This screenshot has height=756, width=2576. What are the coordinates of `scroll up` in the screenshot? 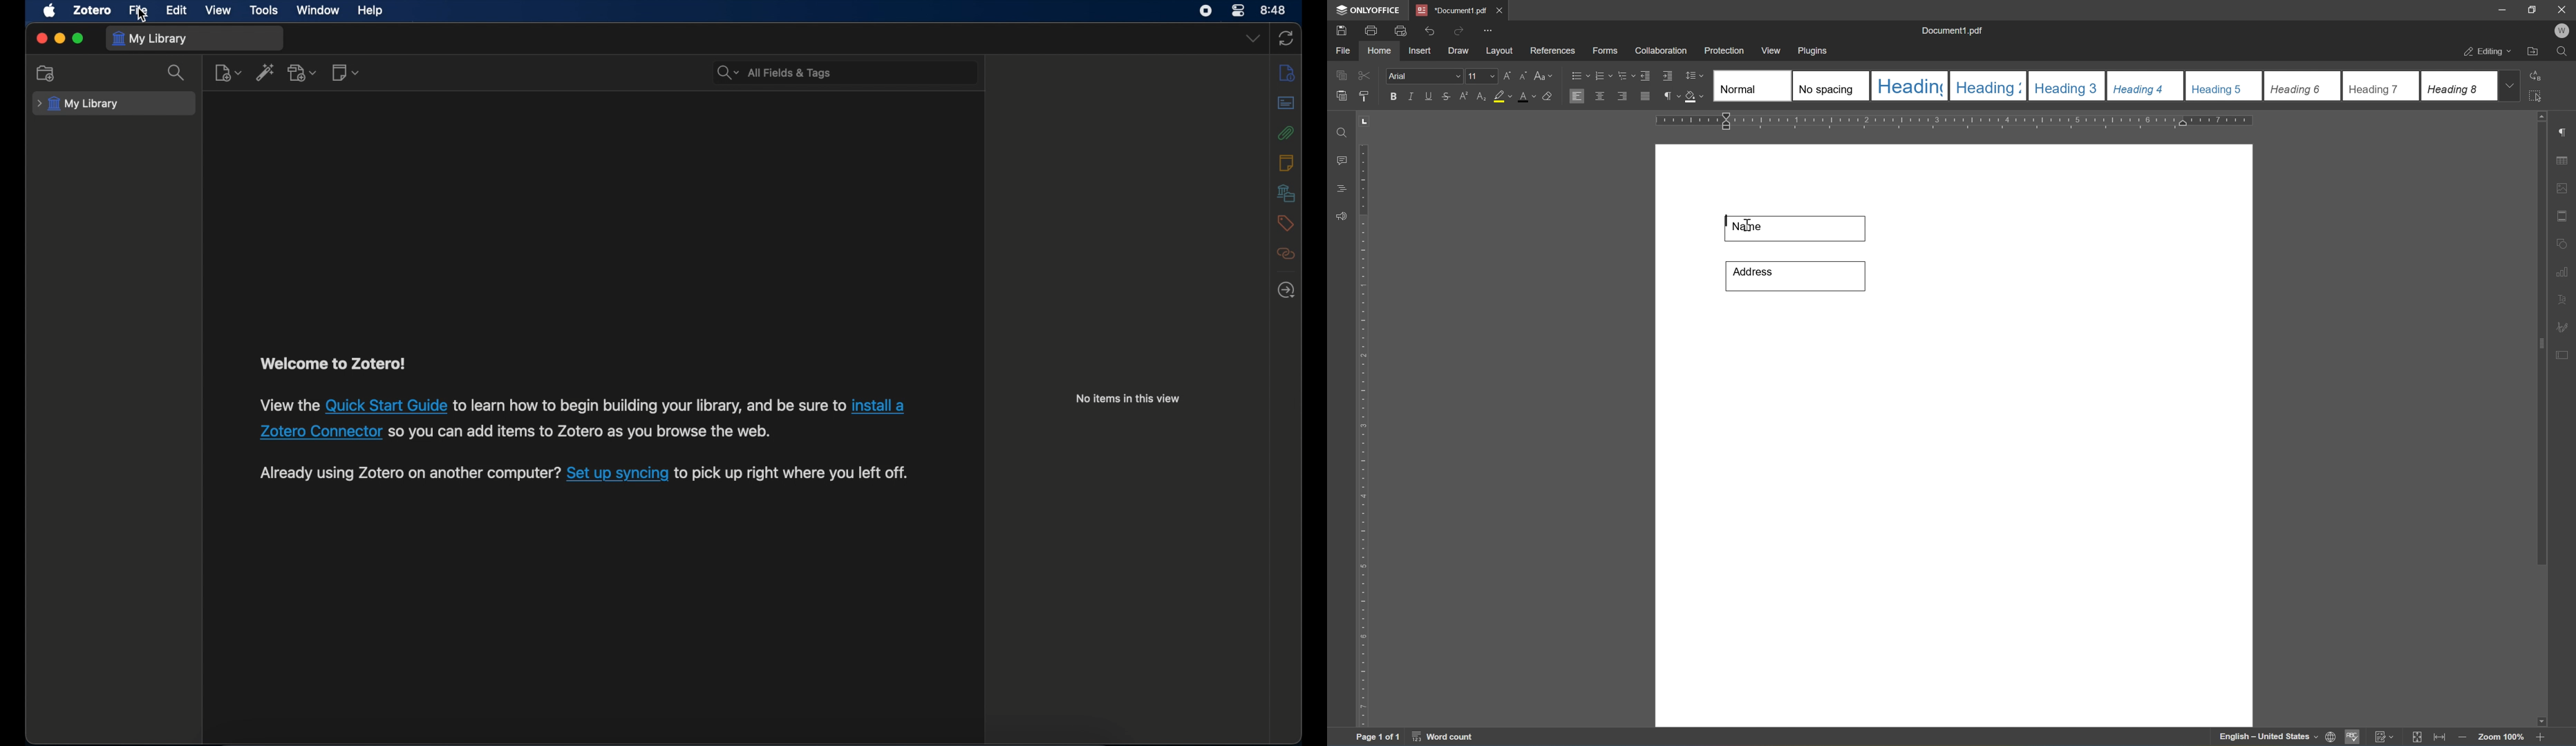 It's located at (2547, 115).